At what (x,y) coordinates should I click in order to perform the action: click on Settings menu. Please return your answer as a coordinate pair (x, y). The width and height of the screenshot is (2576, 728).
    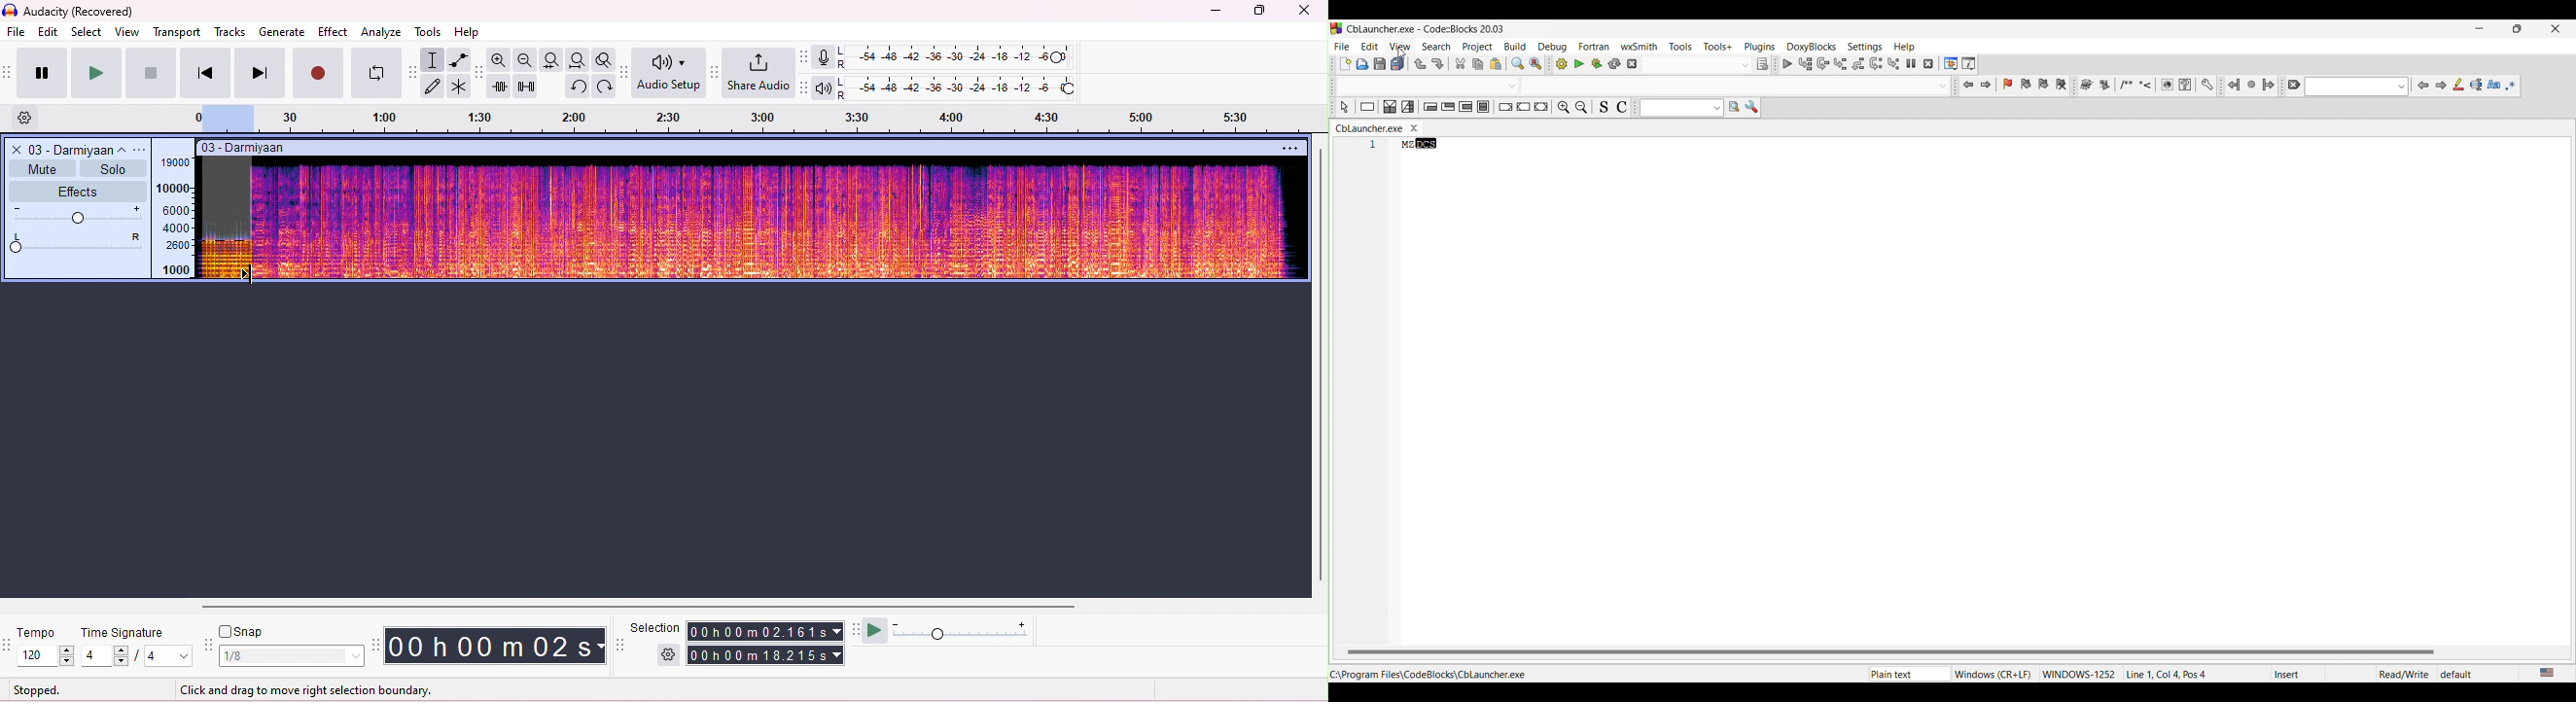
    Looking at the image, I should click on (1865, 47).